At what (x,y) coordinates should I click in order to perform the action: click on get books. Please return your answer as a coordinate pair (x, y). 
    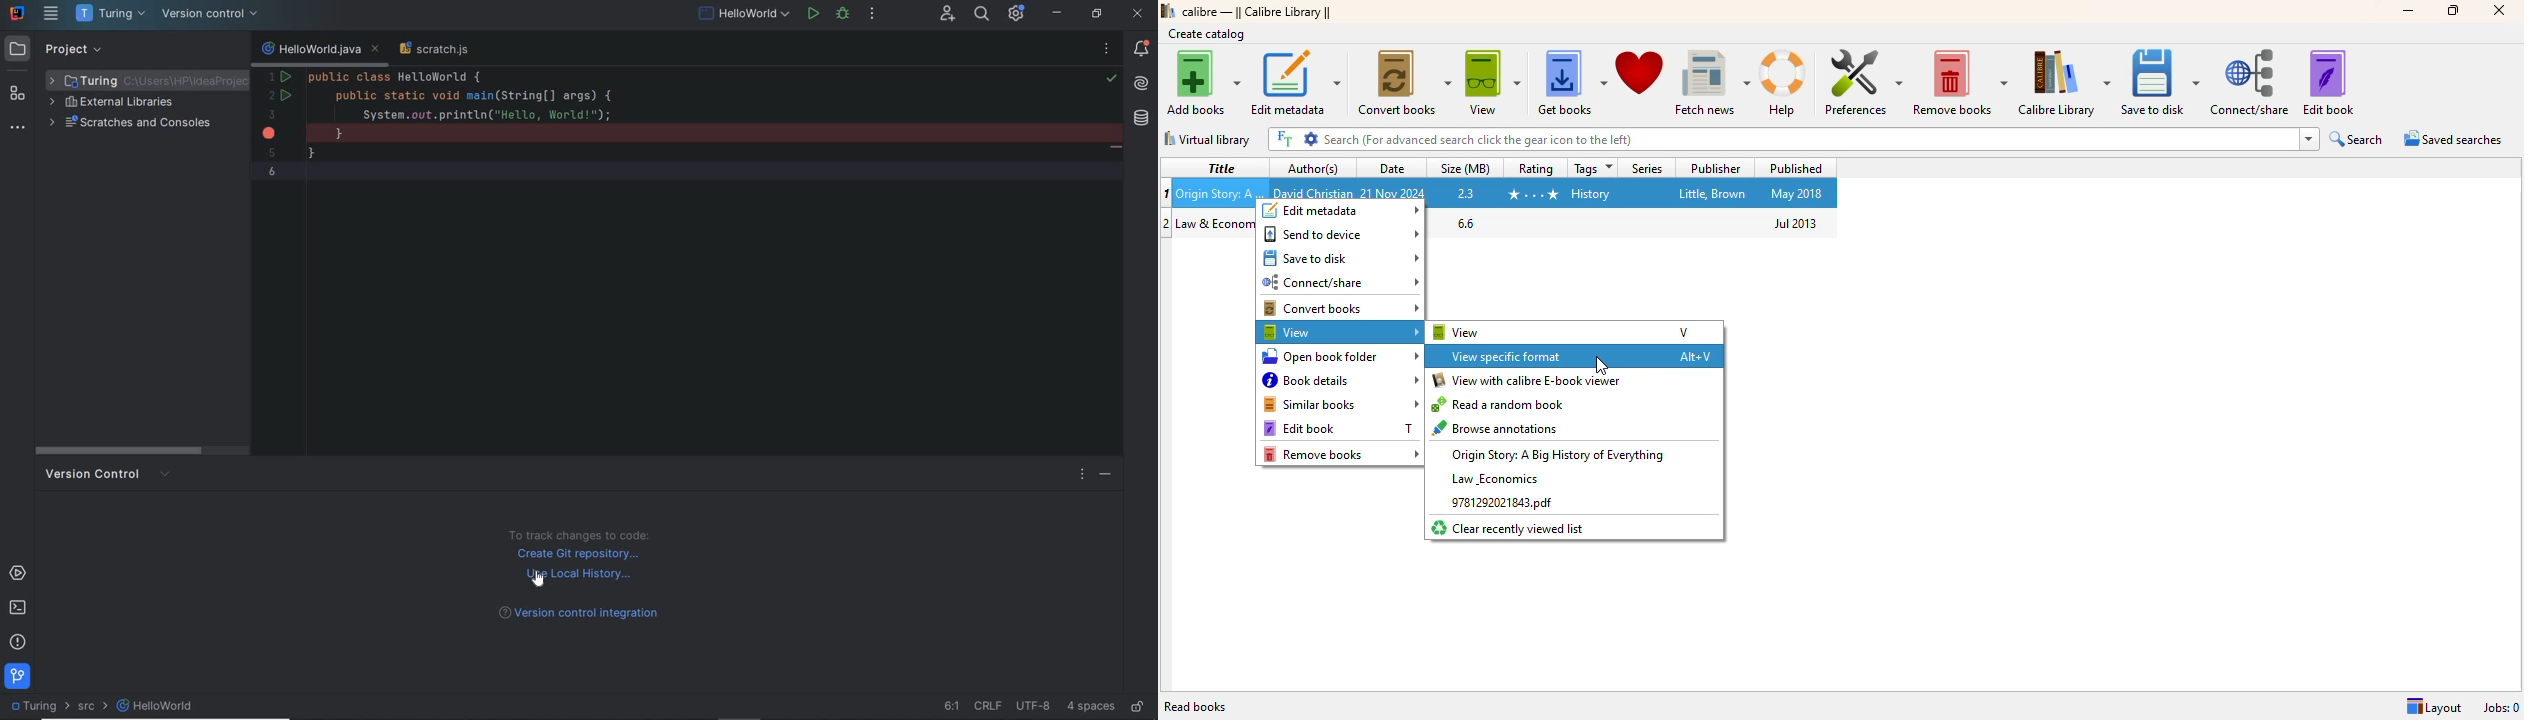
    Looking at the image, I should click on (1572, 84).